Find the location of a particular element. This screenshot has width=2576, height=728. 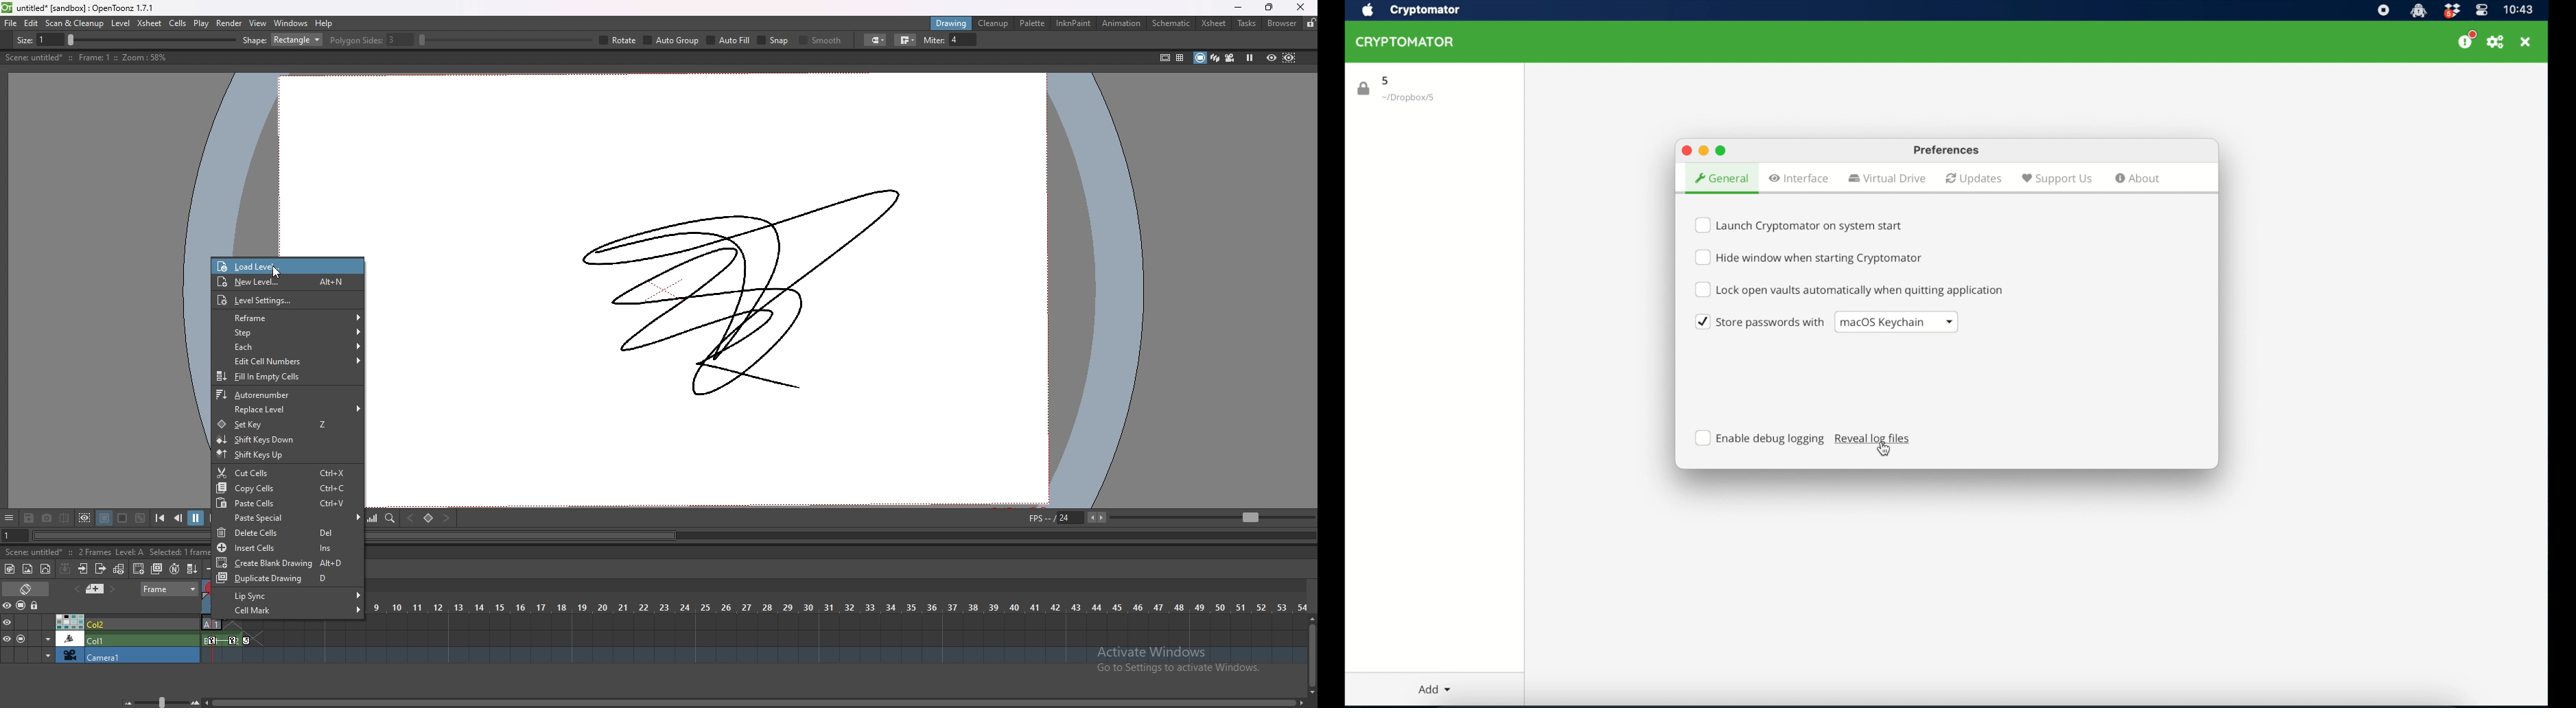

previous frame is located at coordinates (179, 517).